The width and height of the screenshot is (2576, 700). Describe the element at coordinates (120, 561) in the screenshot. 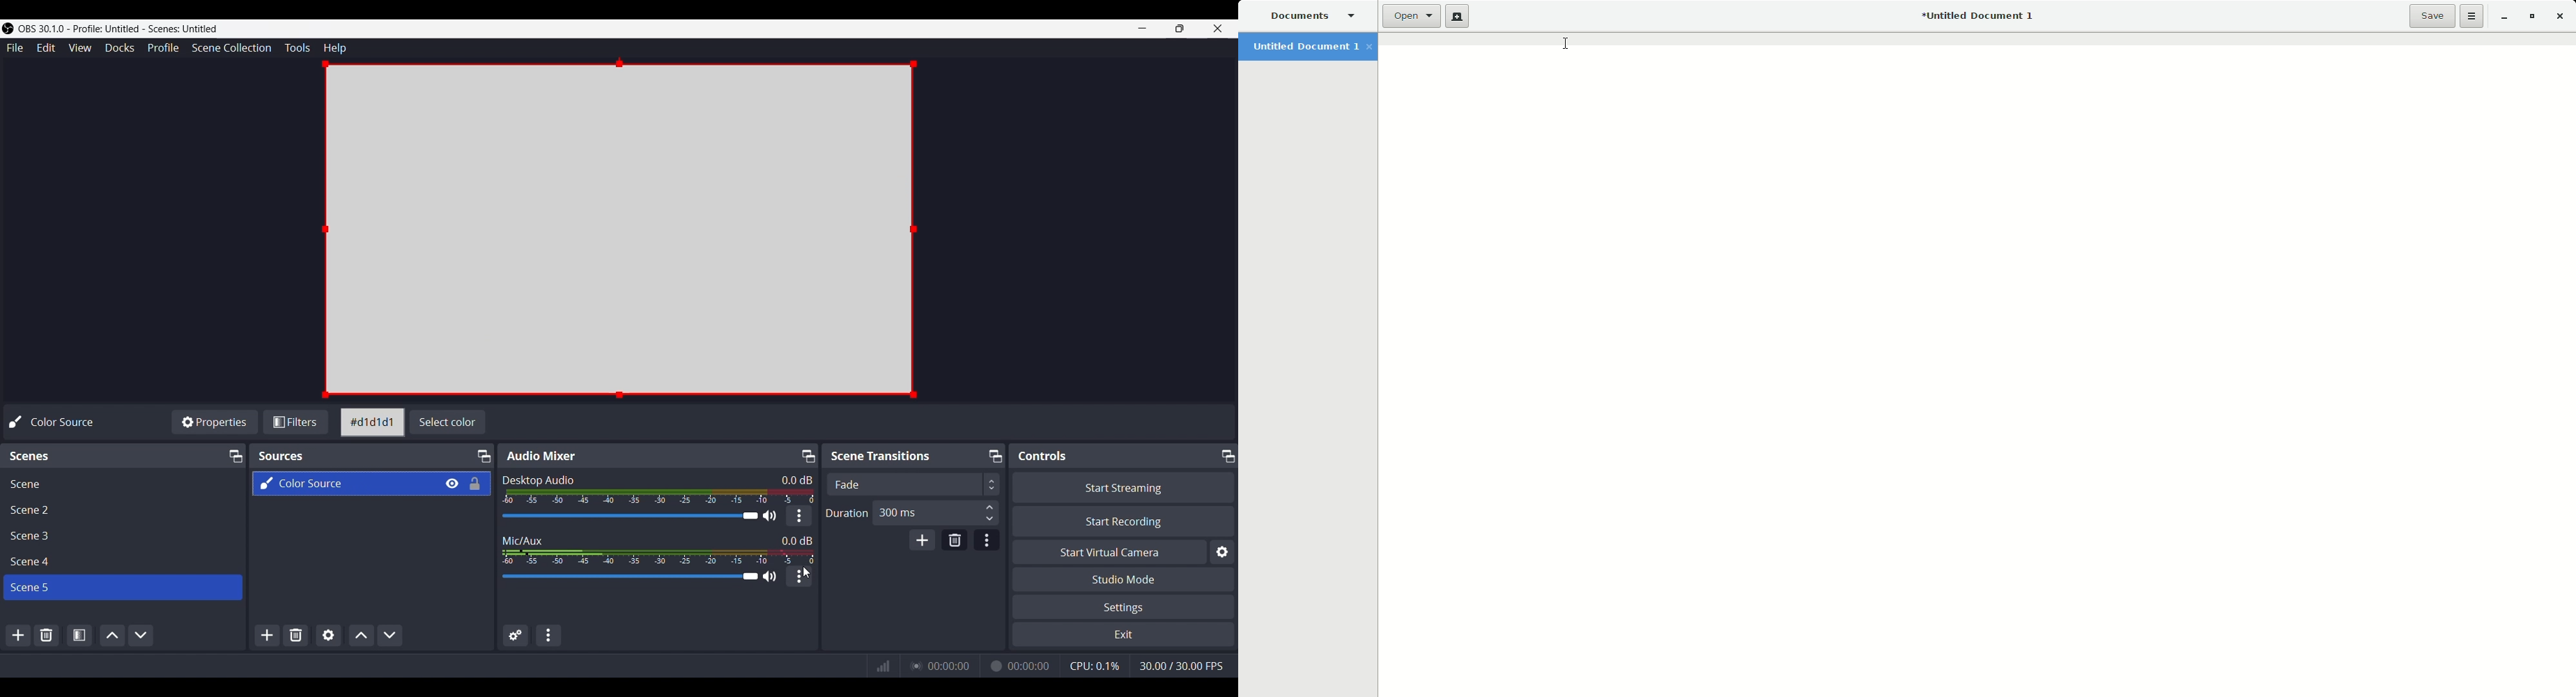

I see `Scene File` at that location.